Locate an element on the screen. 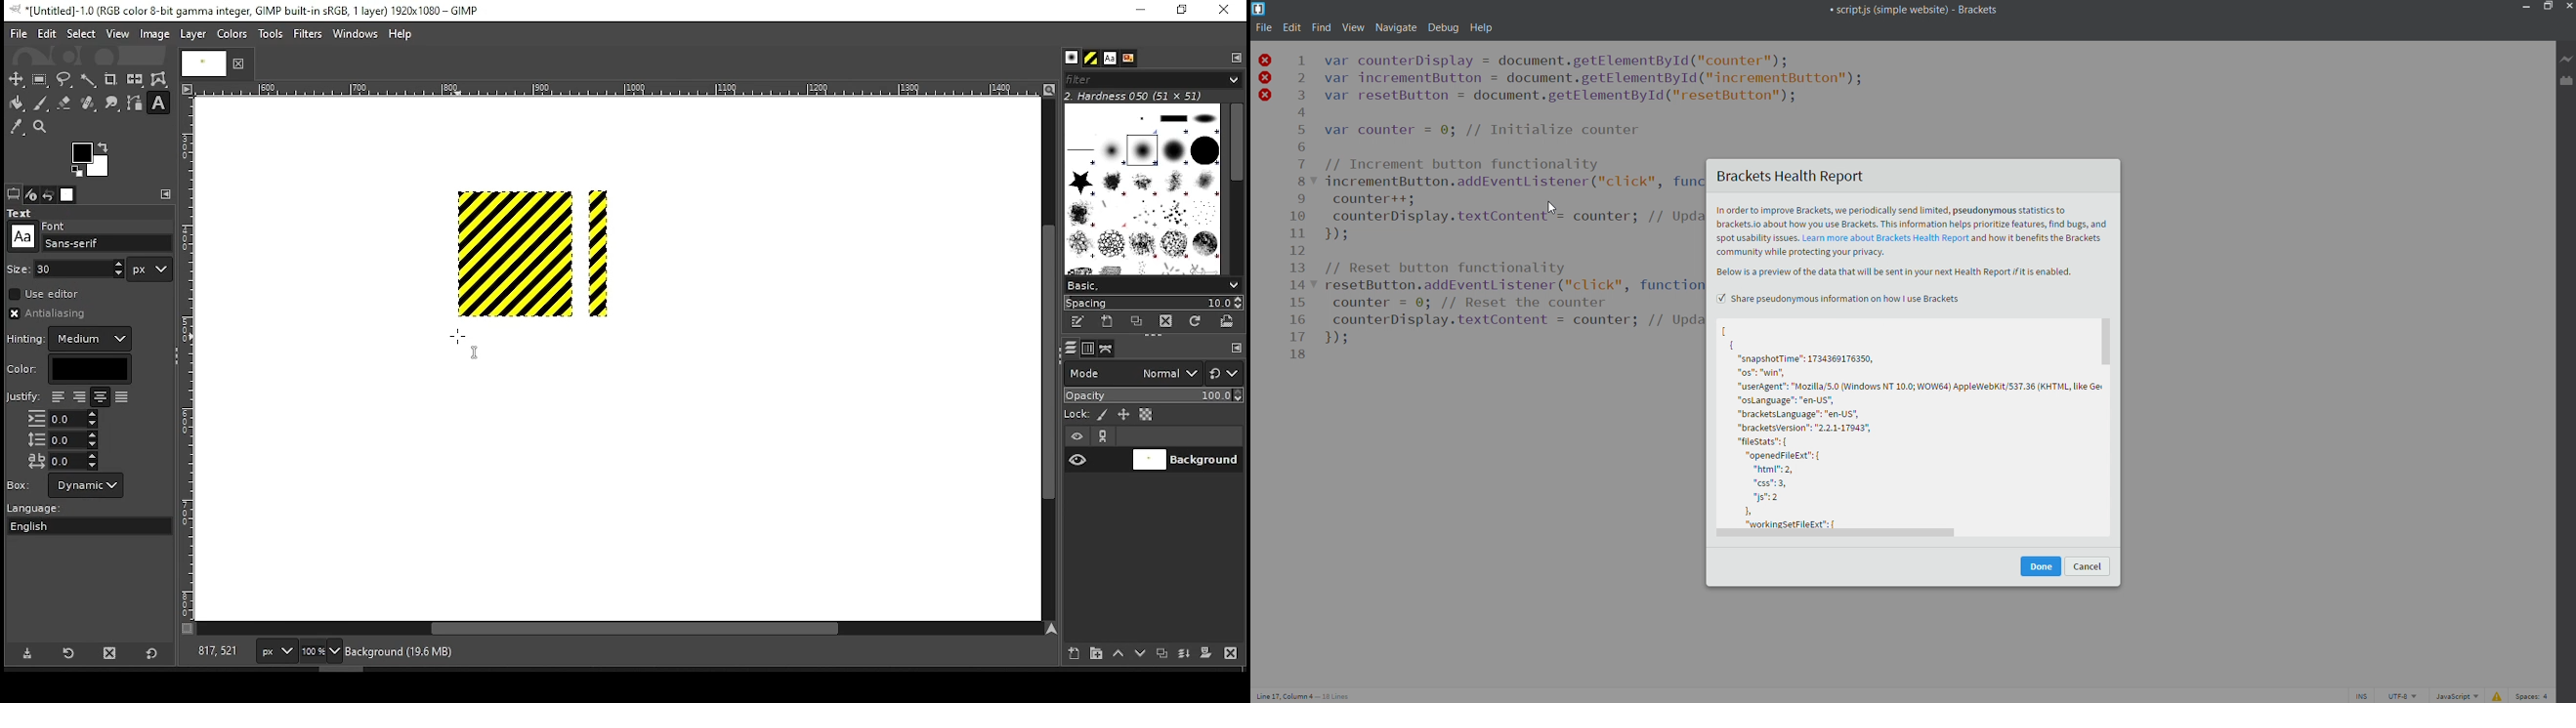  text is located at coordinates (22, 213).